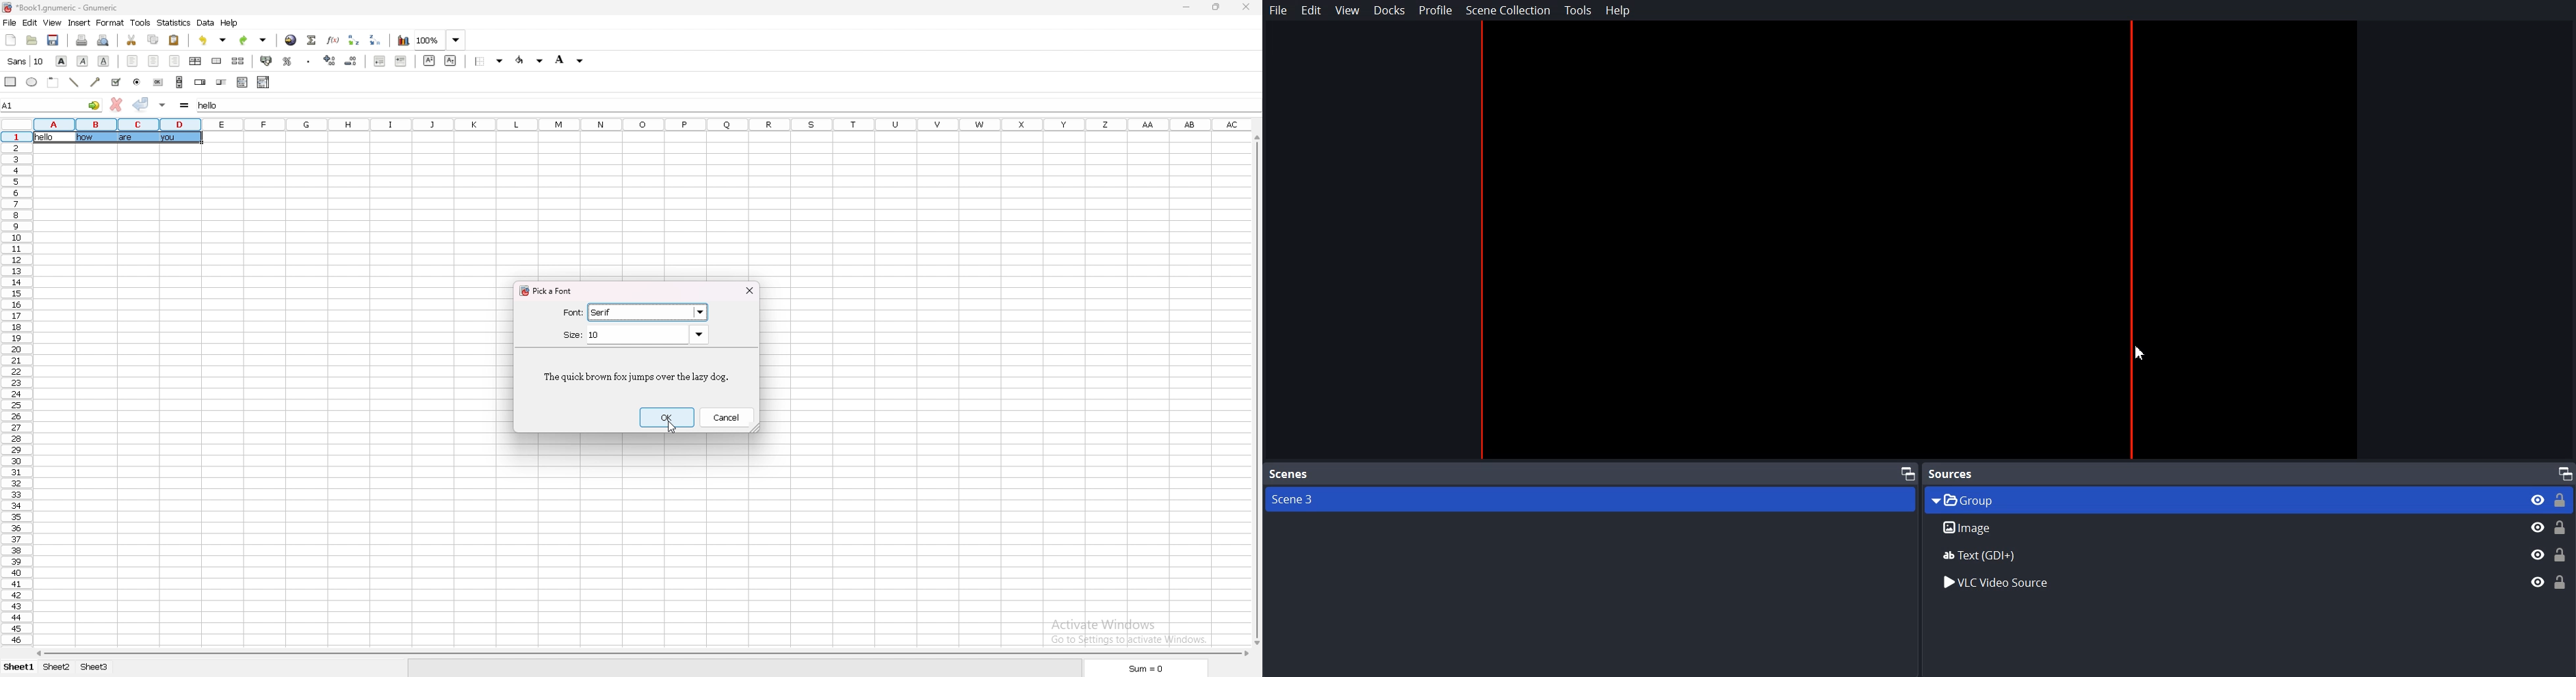 This screenshot has height=700, width=2576. What do you see at coordinates (429, 60) in the screenshot?
I see `superscript` at bounding box center [429, 60].